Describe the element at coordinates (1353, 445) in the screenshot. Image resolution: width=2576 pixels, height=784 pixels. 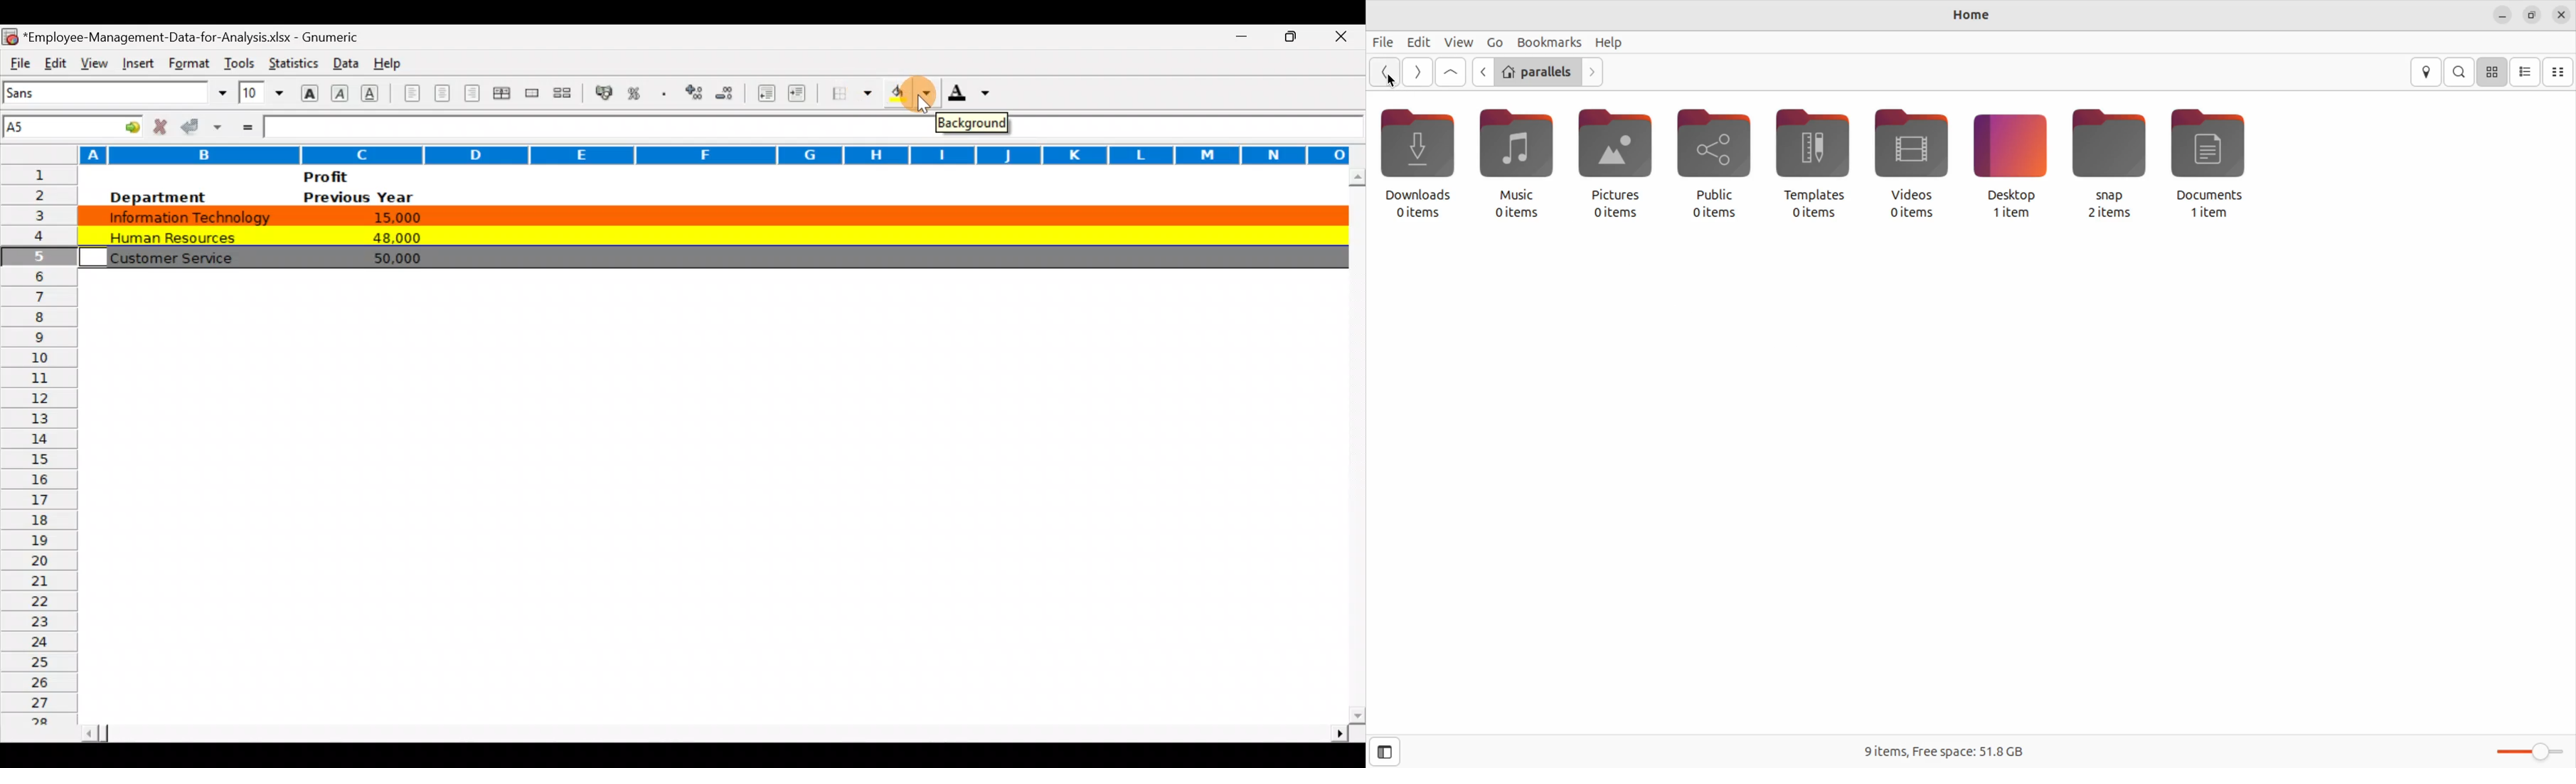
I see `Scroll bar` at that location.